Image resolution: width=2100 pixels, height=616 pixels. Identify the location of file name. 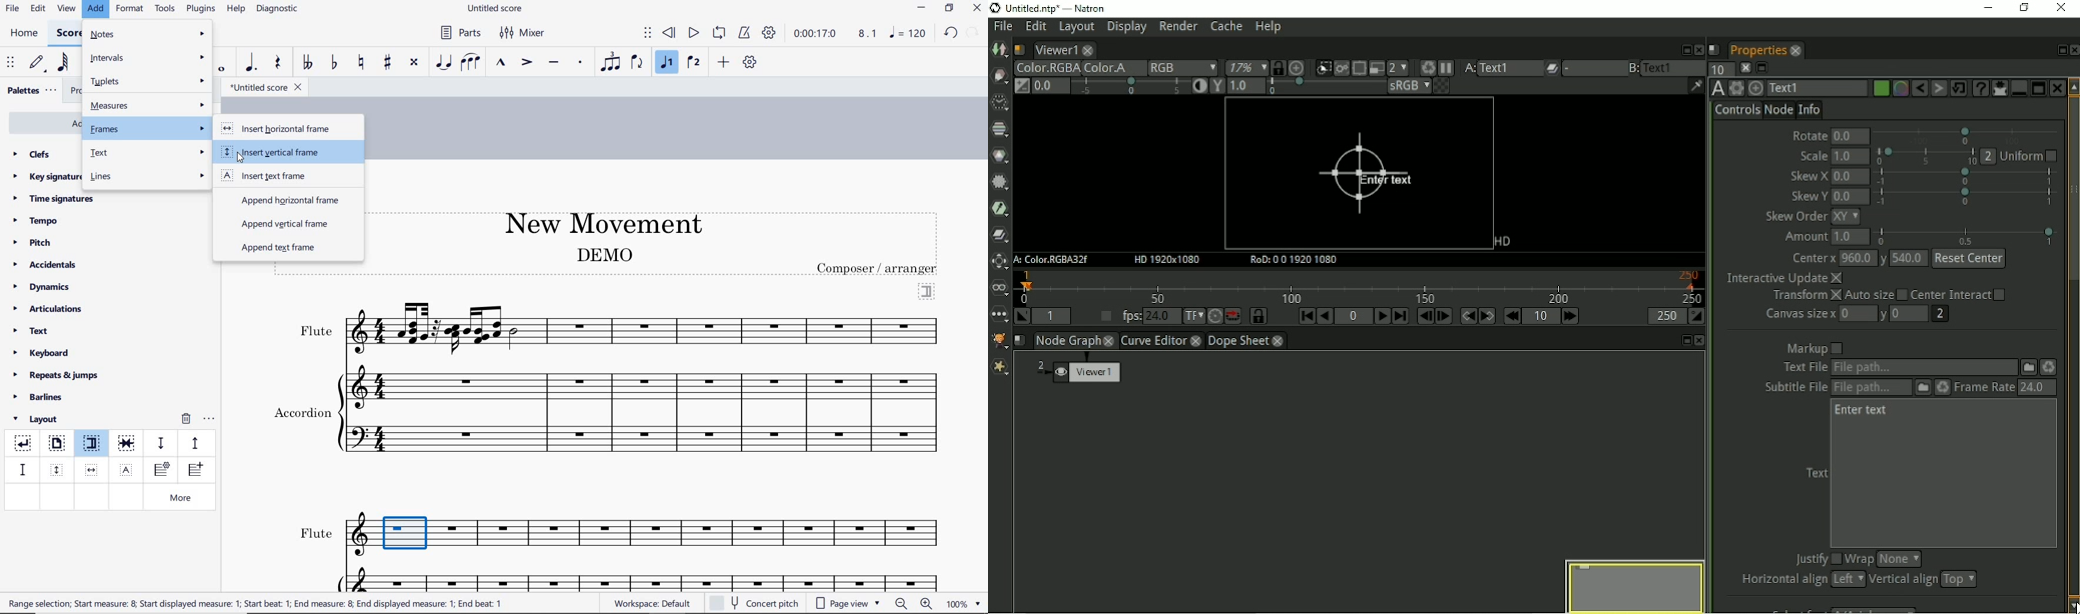
(496, 9).